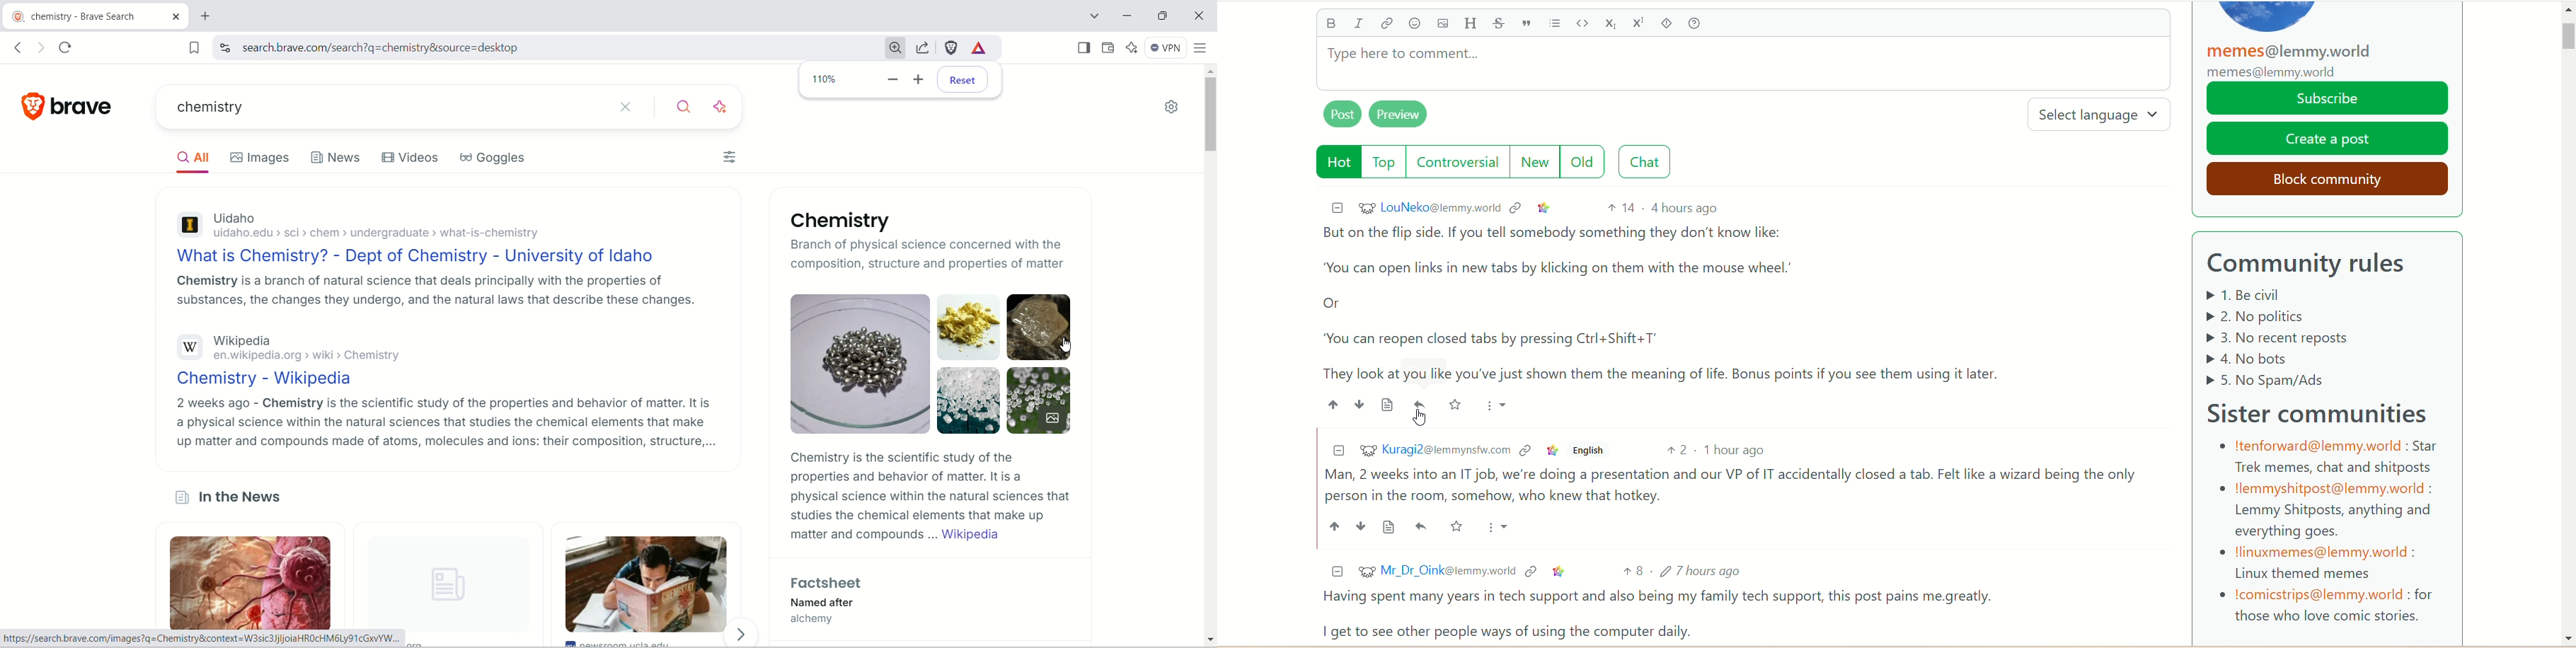 The image size is (2576, 672). Describe the element at coordinates (1621, 208) in the screenshot. I see `14 votes up` at that location.